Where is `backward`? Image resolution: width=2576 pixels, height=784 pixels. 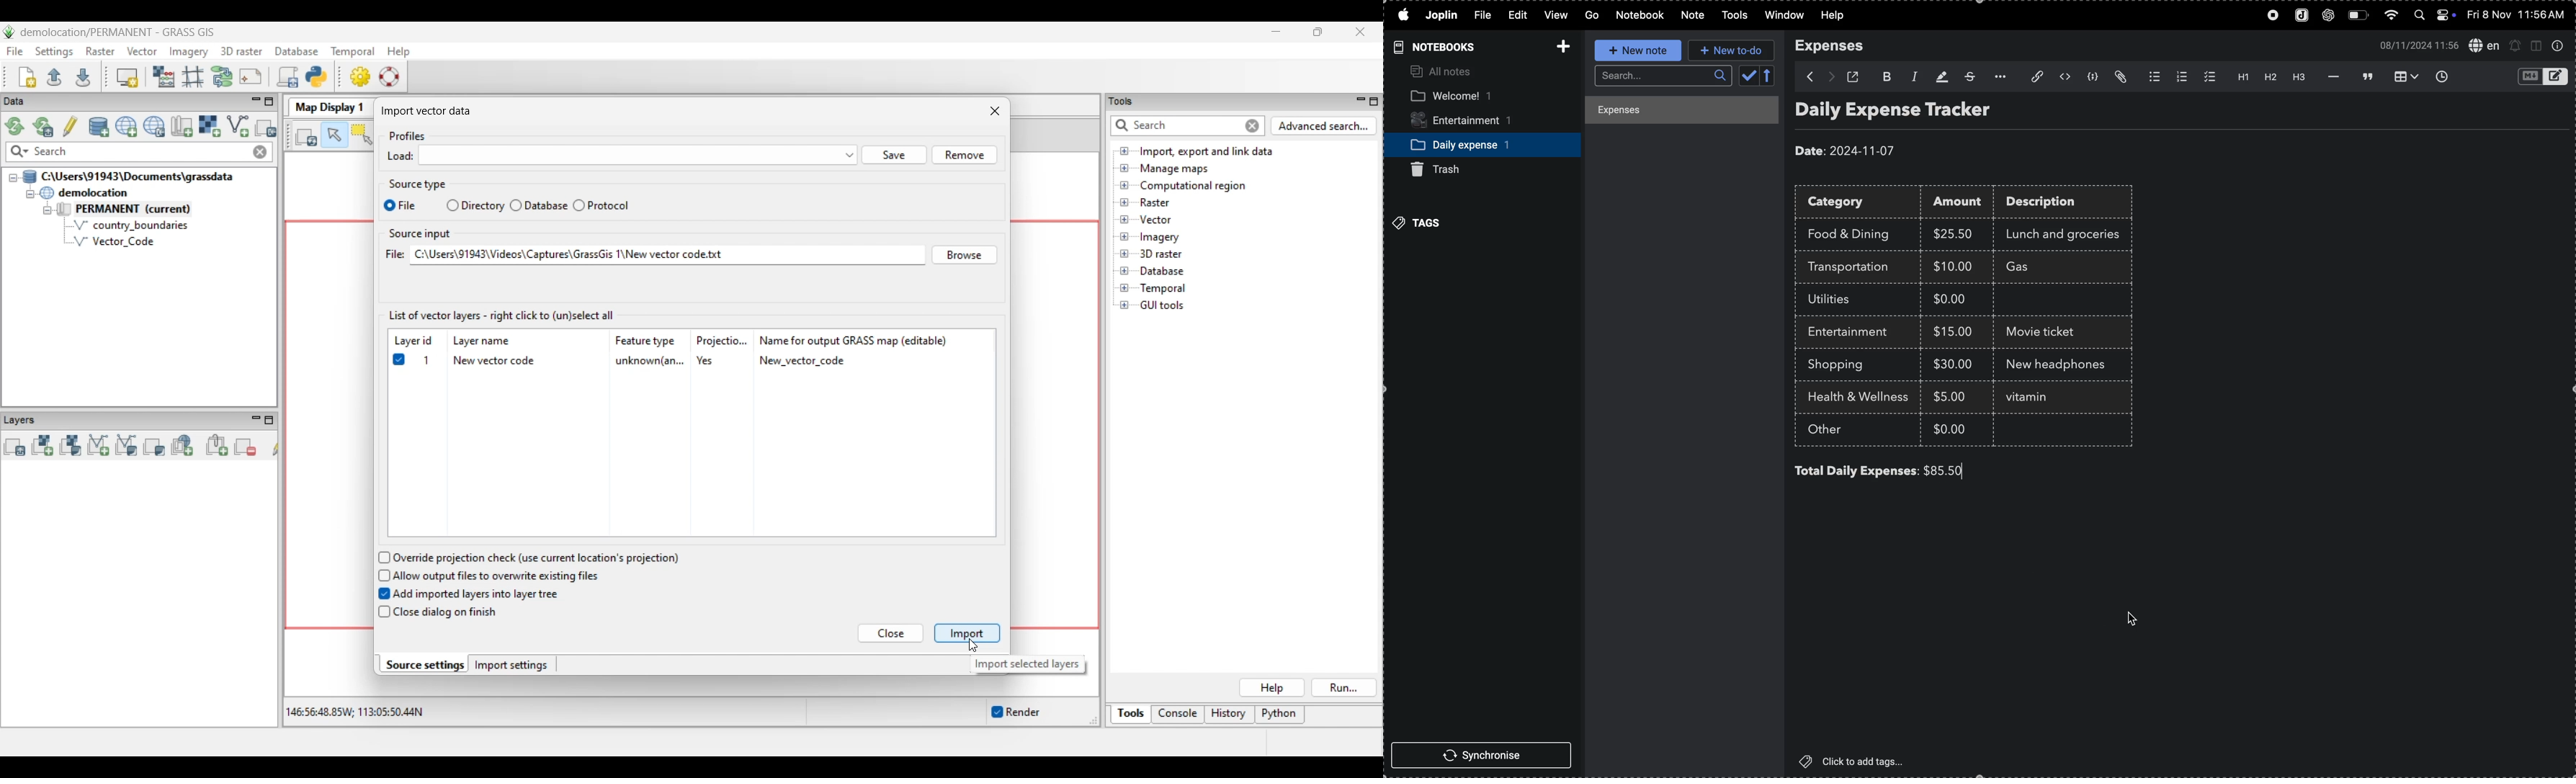
backward is located at coordinates (1805, 76).